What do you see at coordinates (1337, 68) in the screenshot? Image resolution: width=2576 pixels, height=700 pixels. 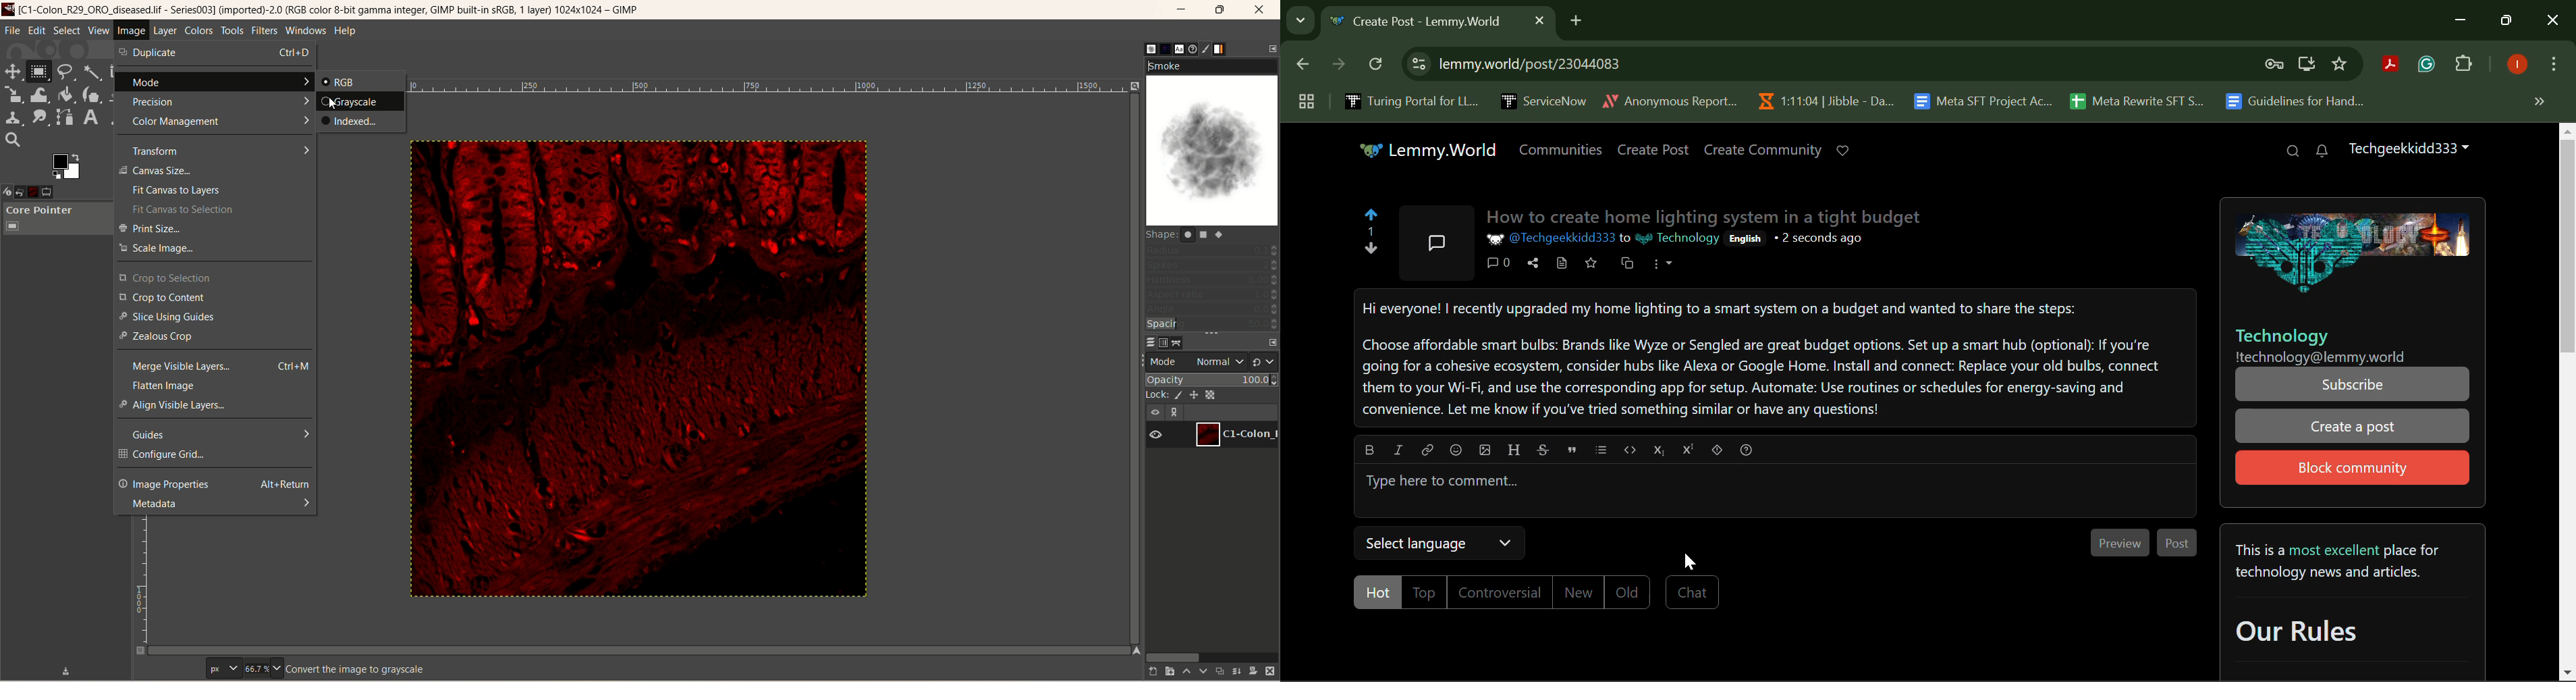 I see `Next Page ` at bounding box center [1337, 68].